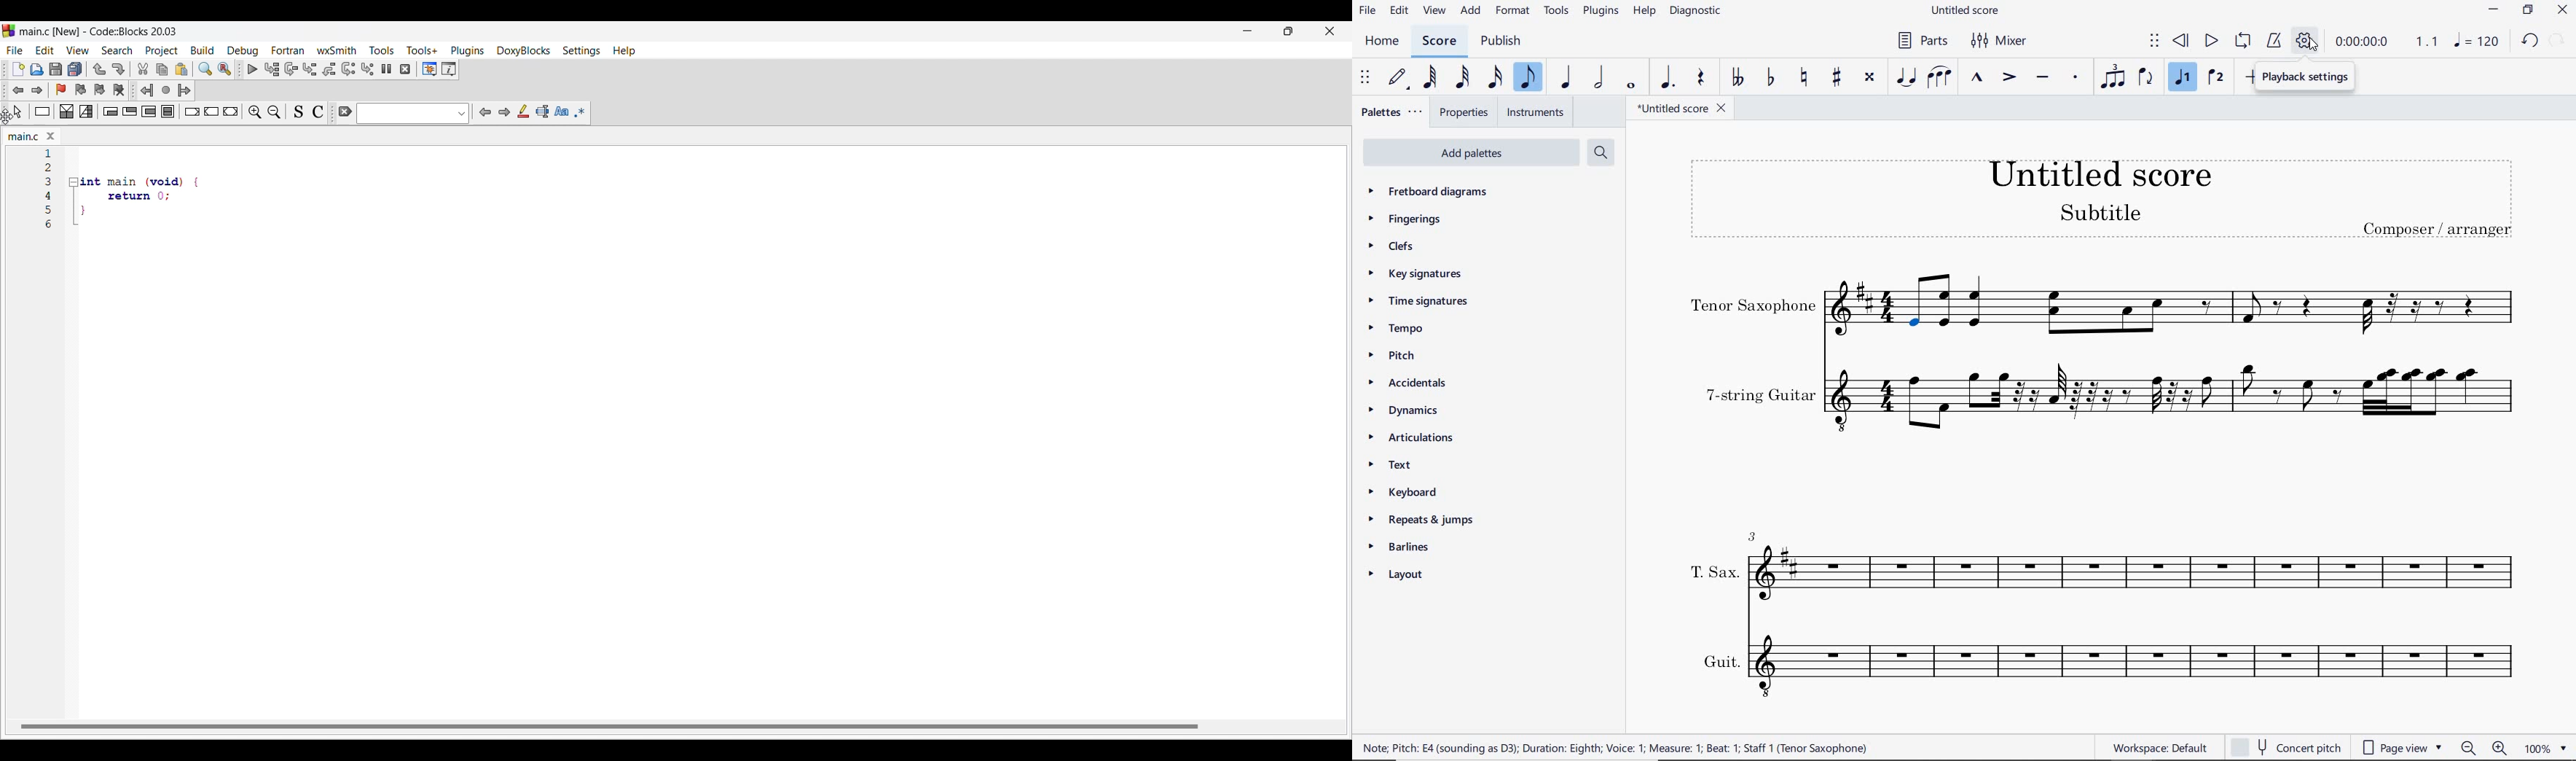  I want to click on AUGMENTATION DOT, so click(1668, 78).